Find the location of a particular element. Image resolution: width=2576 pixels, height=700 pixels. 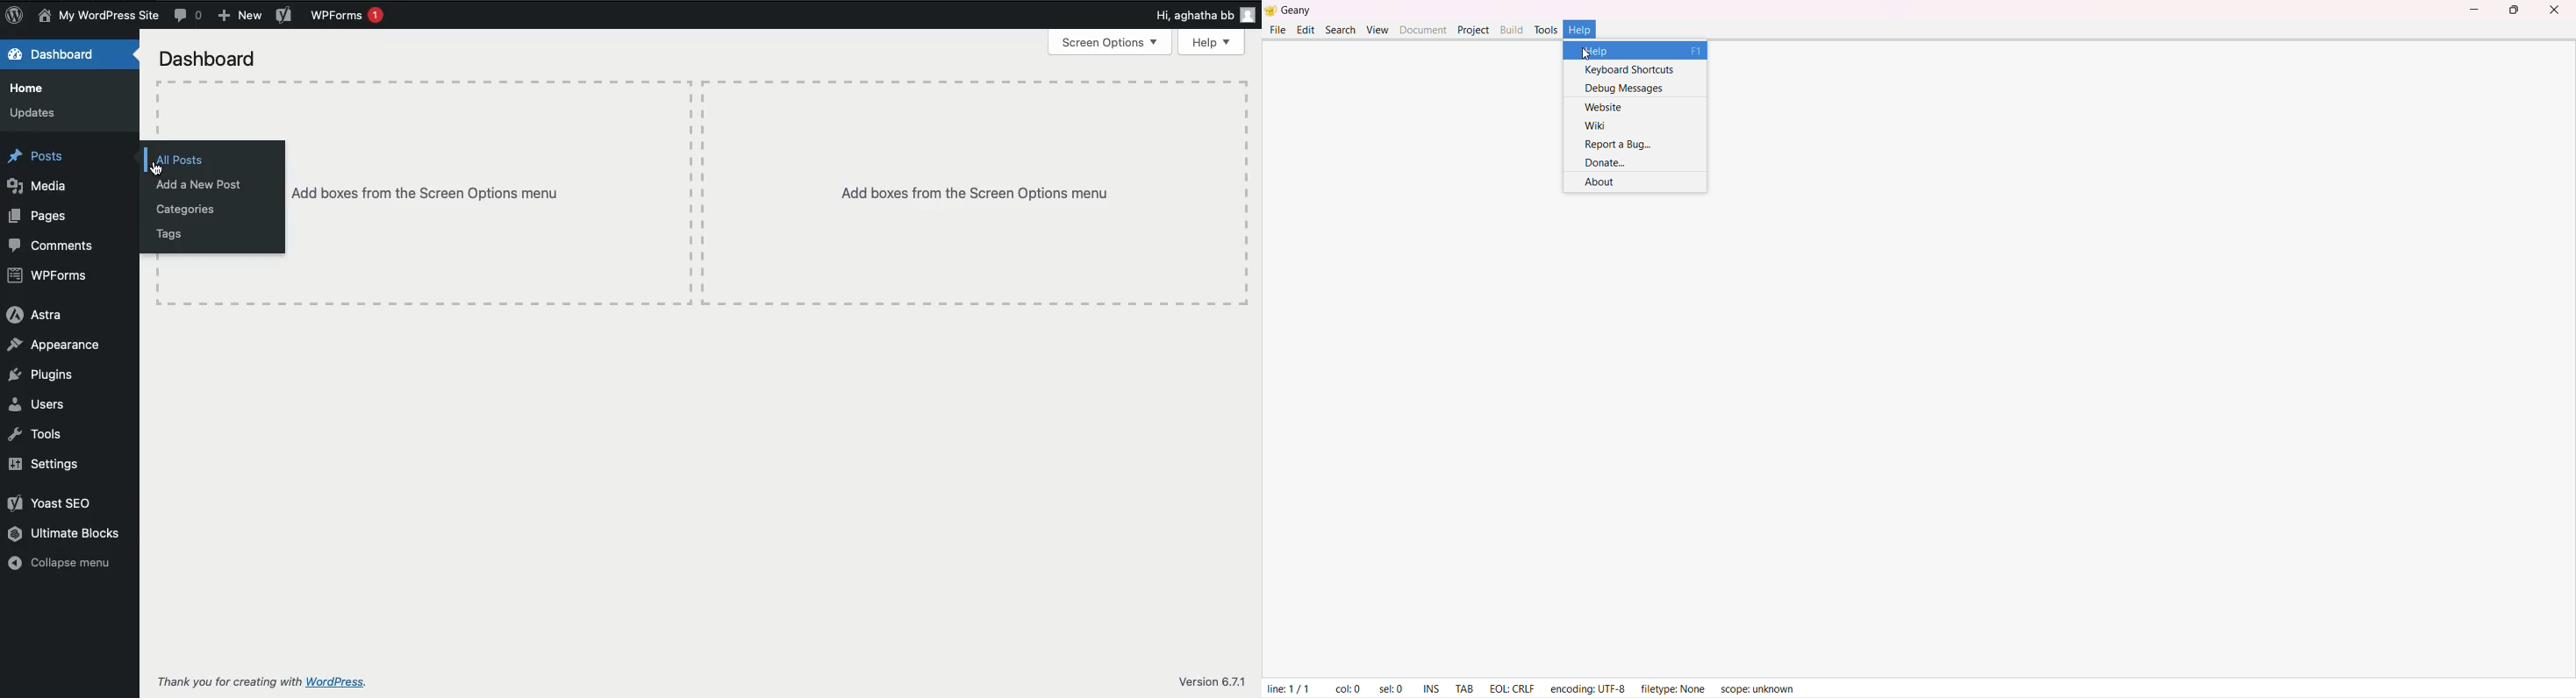

Updates is located at coordinates (34, 114).